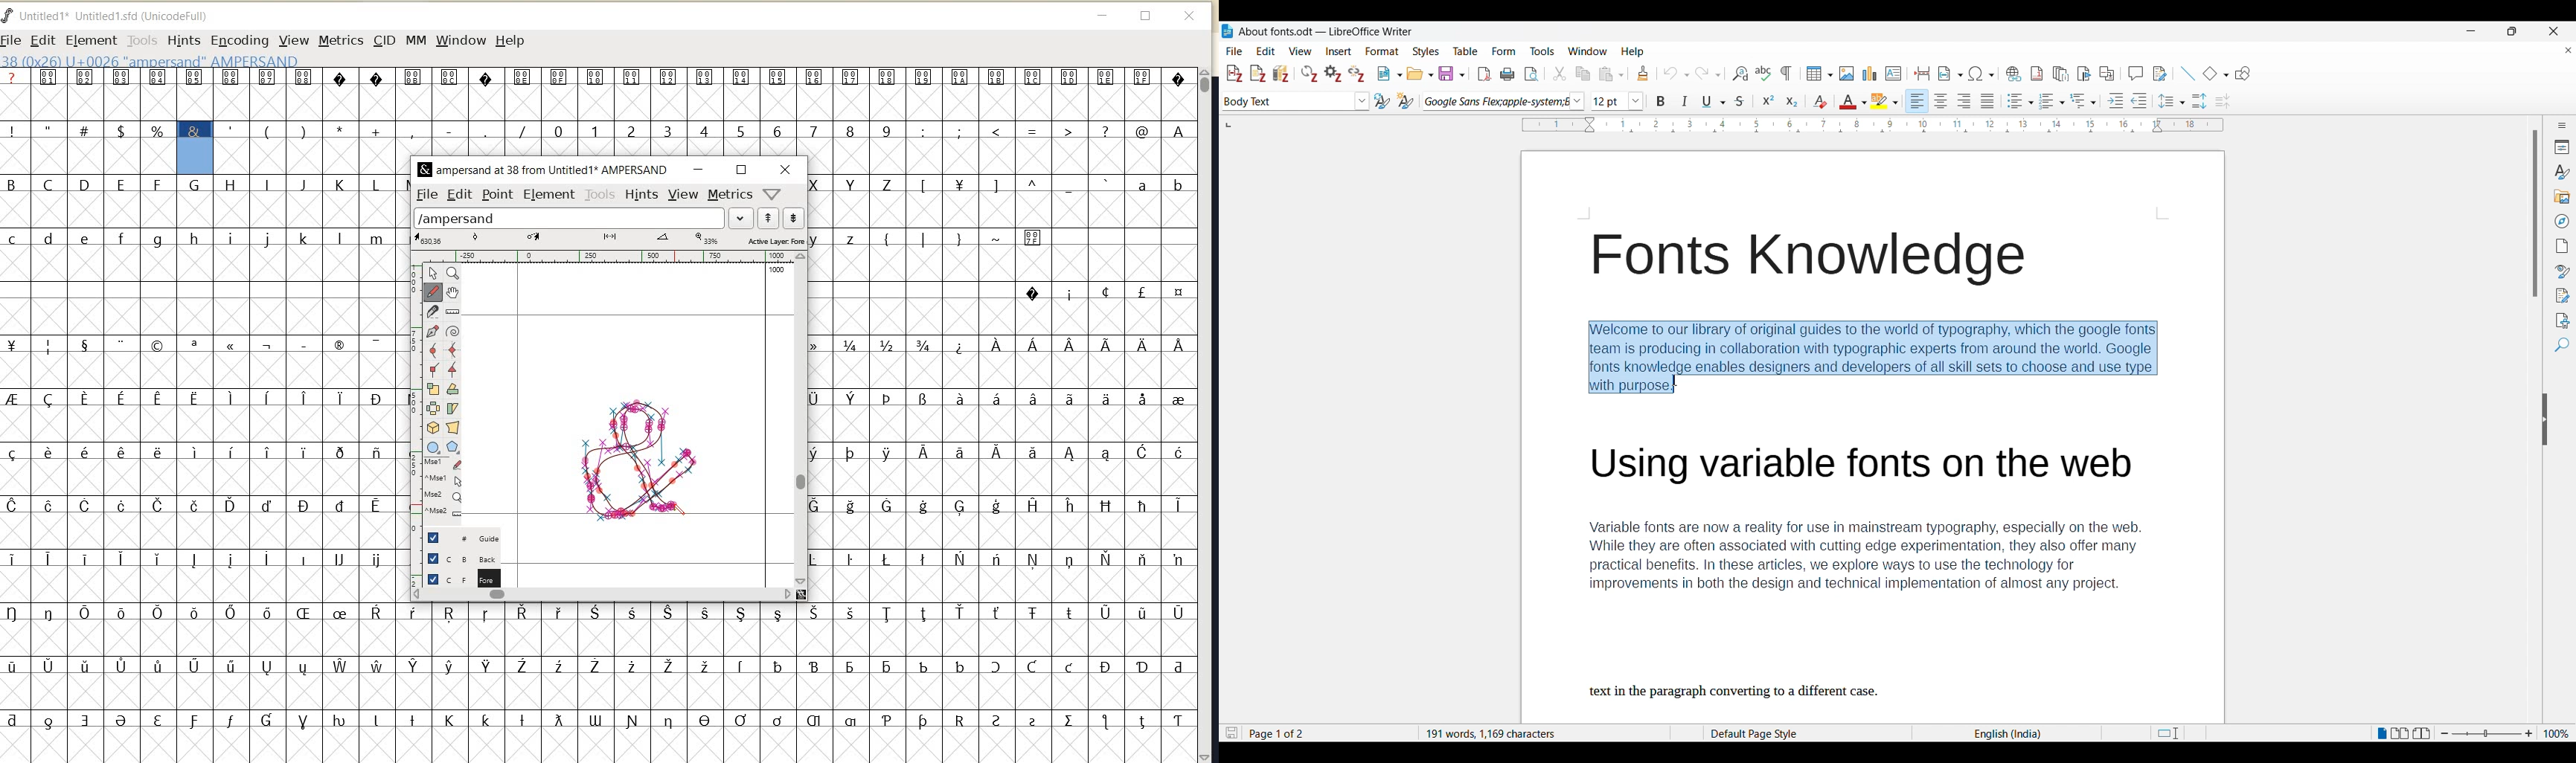 This screenshot has height=784, width=2576. I want to click on Cut, so click(1560, 73).